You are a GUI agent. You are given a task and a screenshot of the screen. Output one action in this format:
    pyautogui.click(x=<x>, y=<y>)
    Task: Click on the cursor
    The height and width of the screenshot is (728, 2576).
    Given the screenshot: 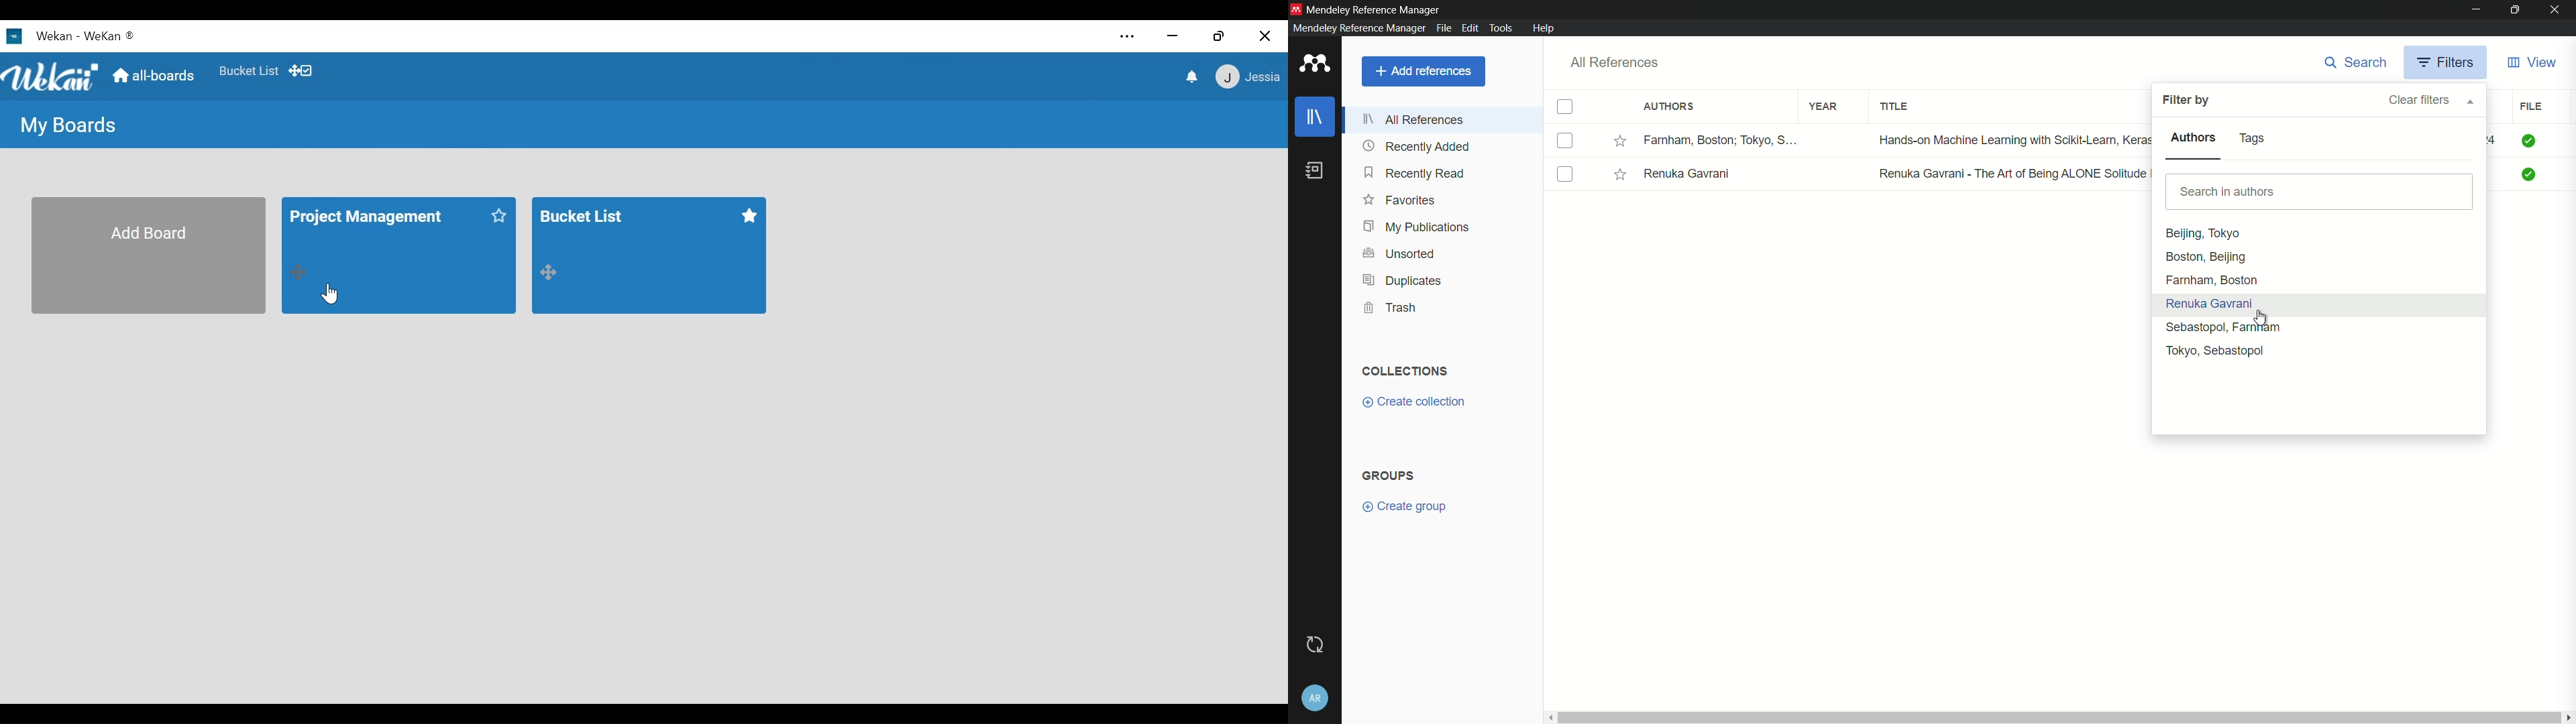 What is the action you would take?
    pyautogui.click(x=2261, y=320)
    